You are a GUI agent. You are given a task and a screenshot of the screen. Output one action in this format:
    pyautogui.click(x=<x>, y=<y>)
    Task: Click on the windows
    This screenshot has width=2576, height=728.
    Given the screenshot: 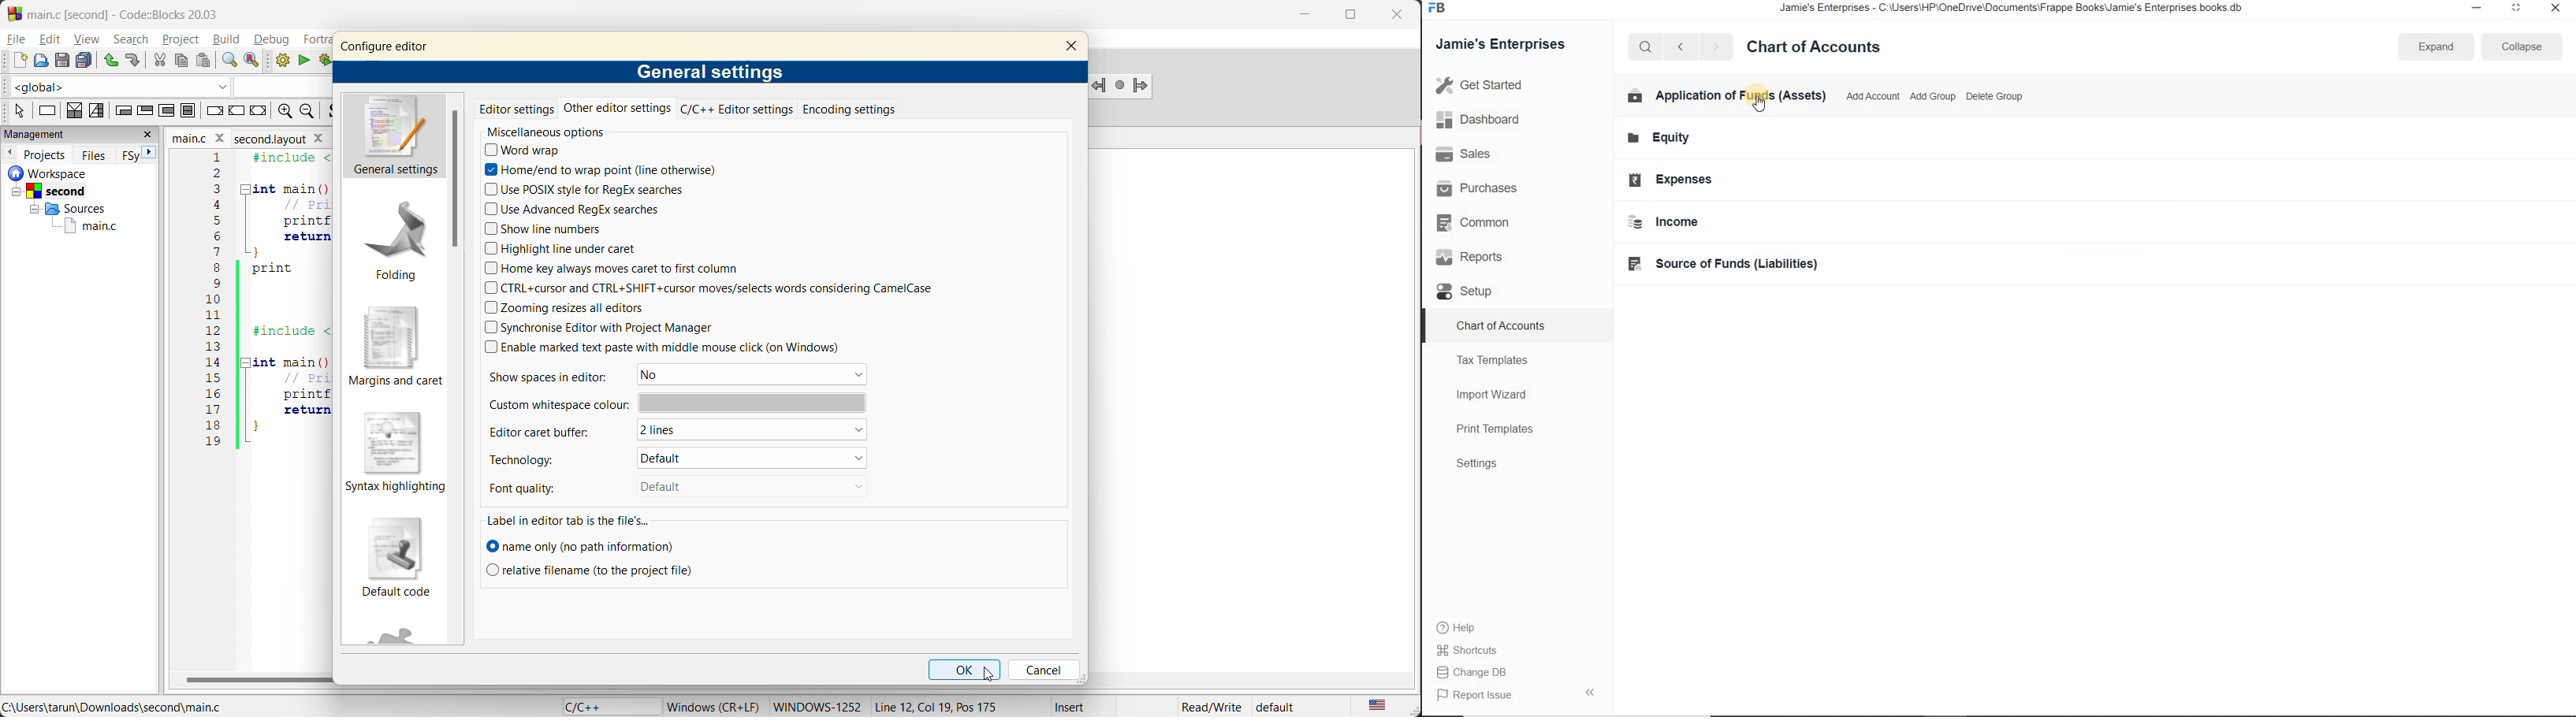 What is the action you would take?
    pyautogui.click(x=815, y=706)
    